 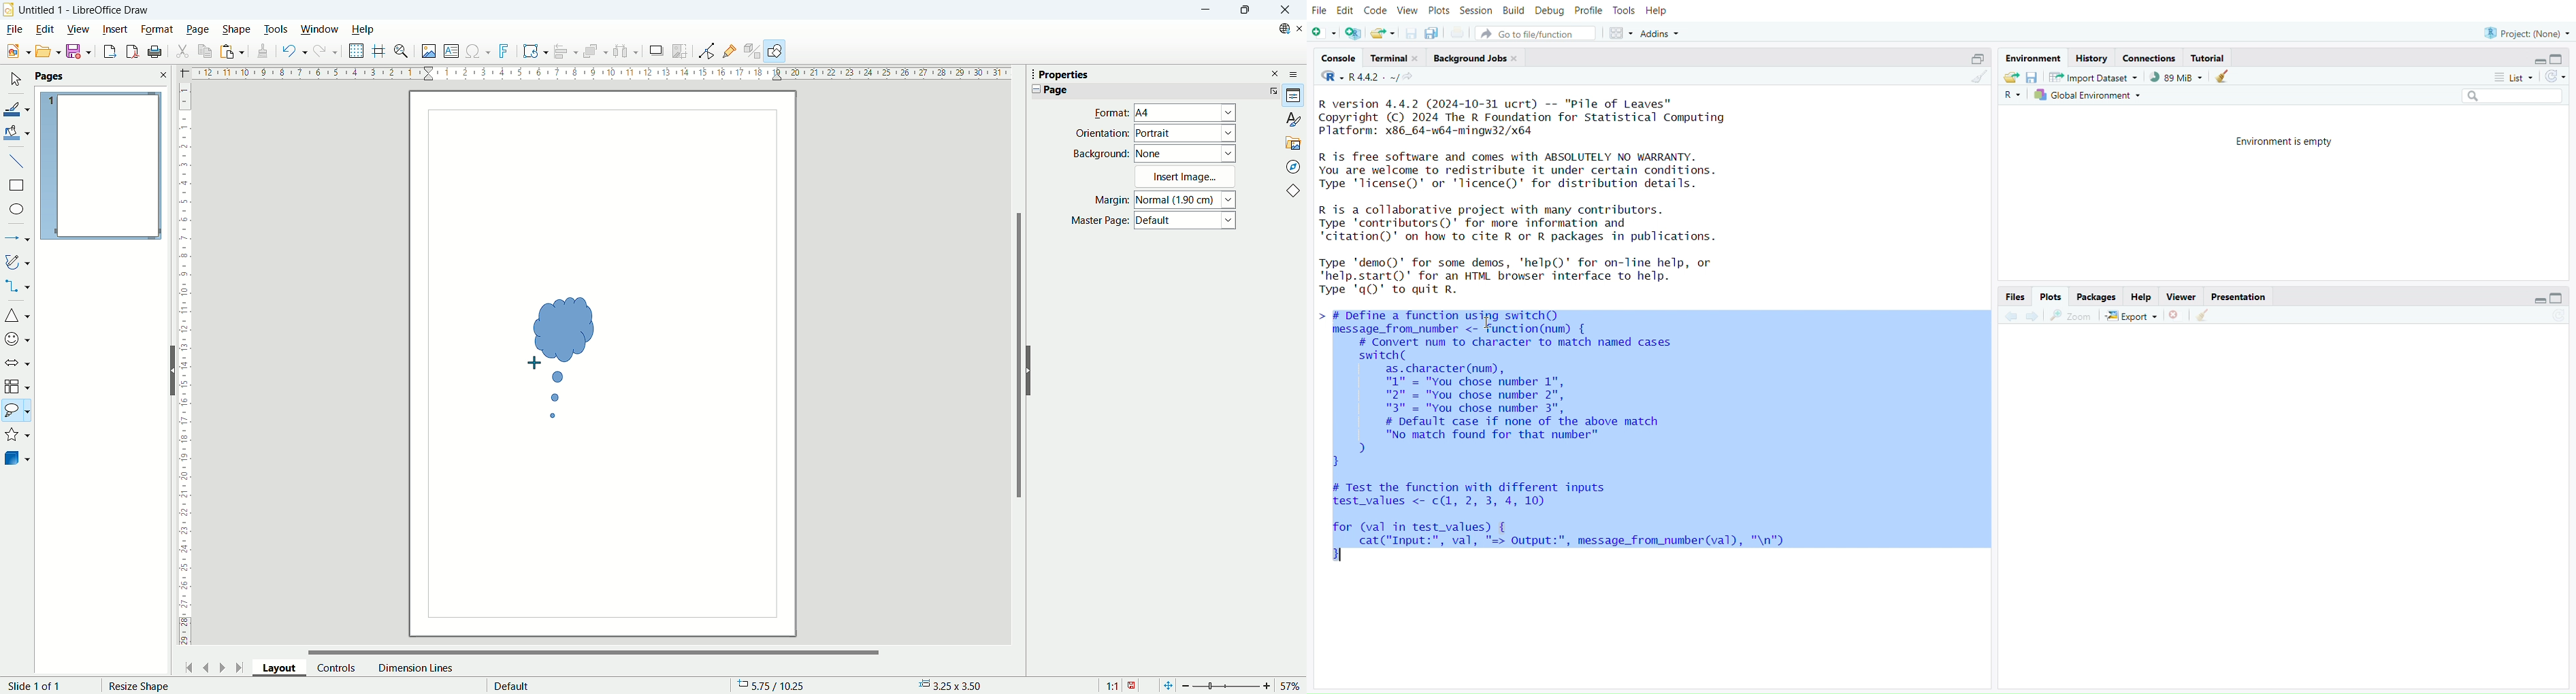 I want to click on Properties, so click(x=1294, y=96).